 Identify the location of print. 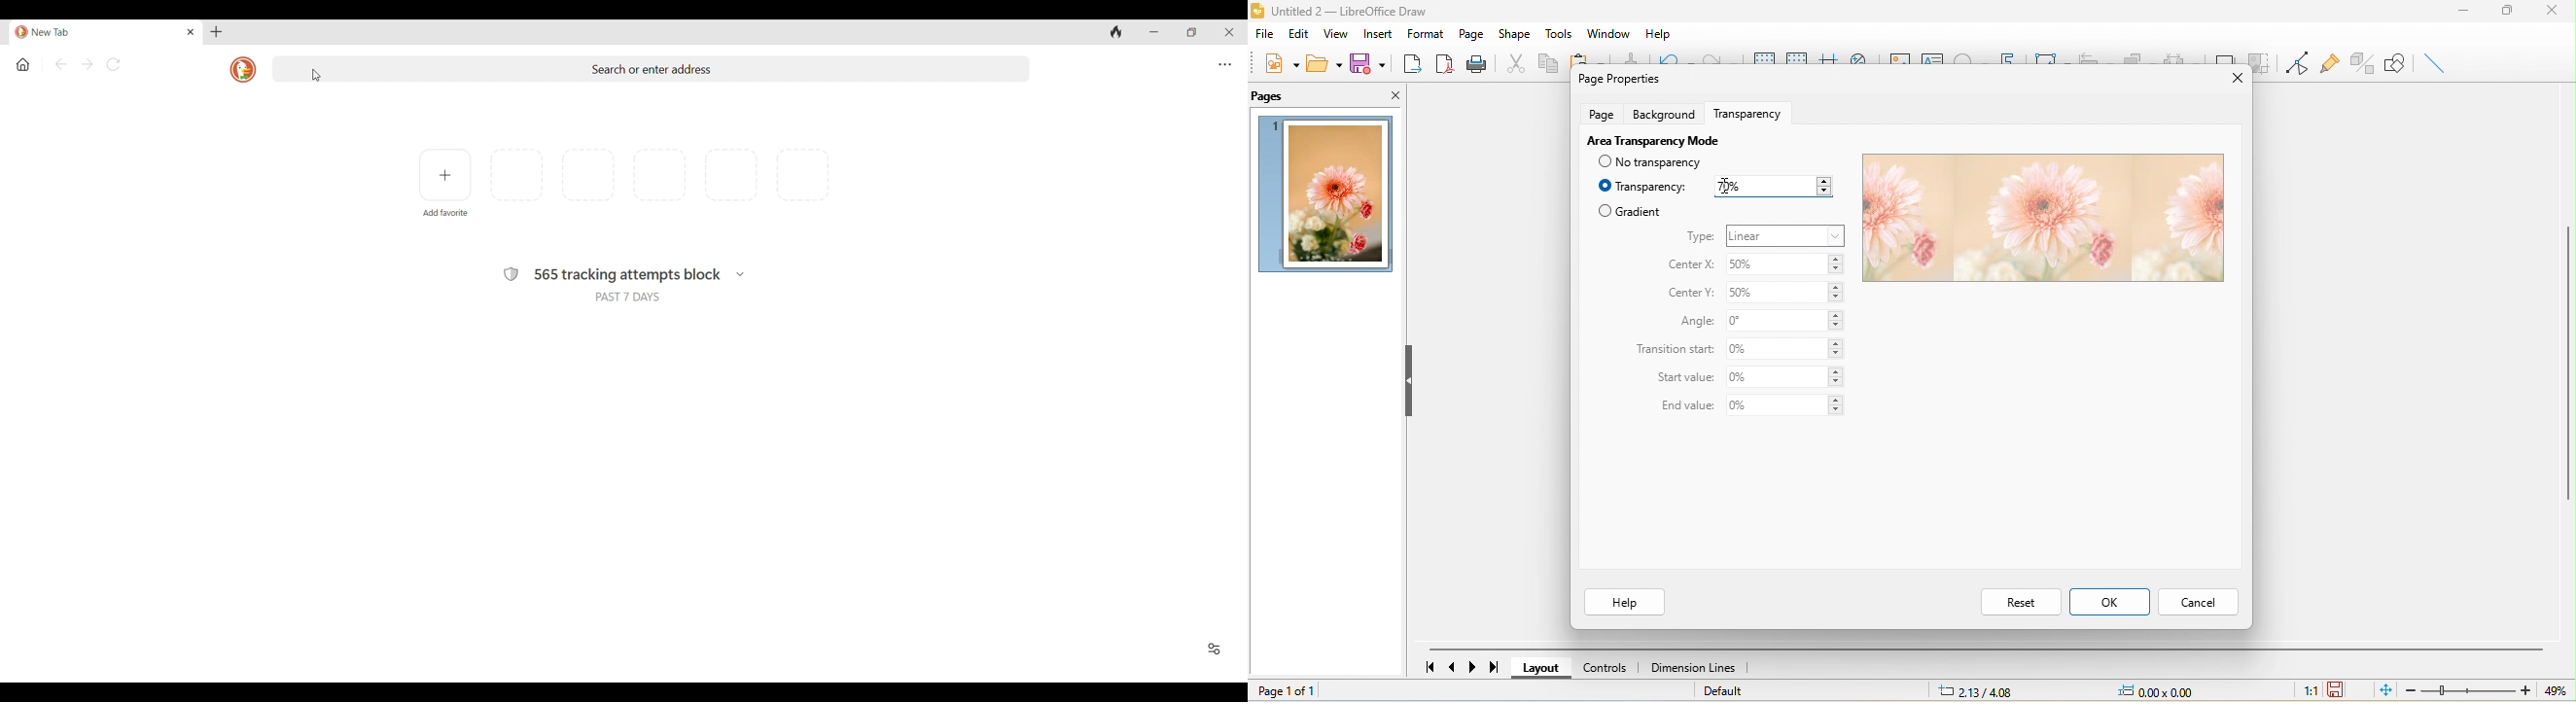
(1476, 63).